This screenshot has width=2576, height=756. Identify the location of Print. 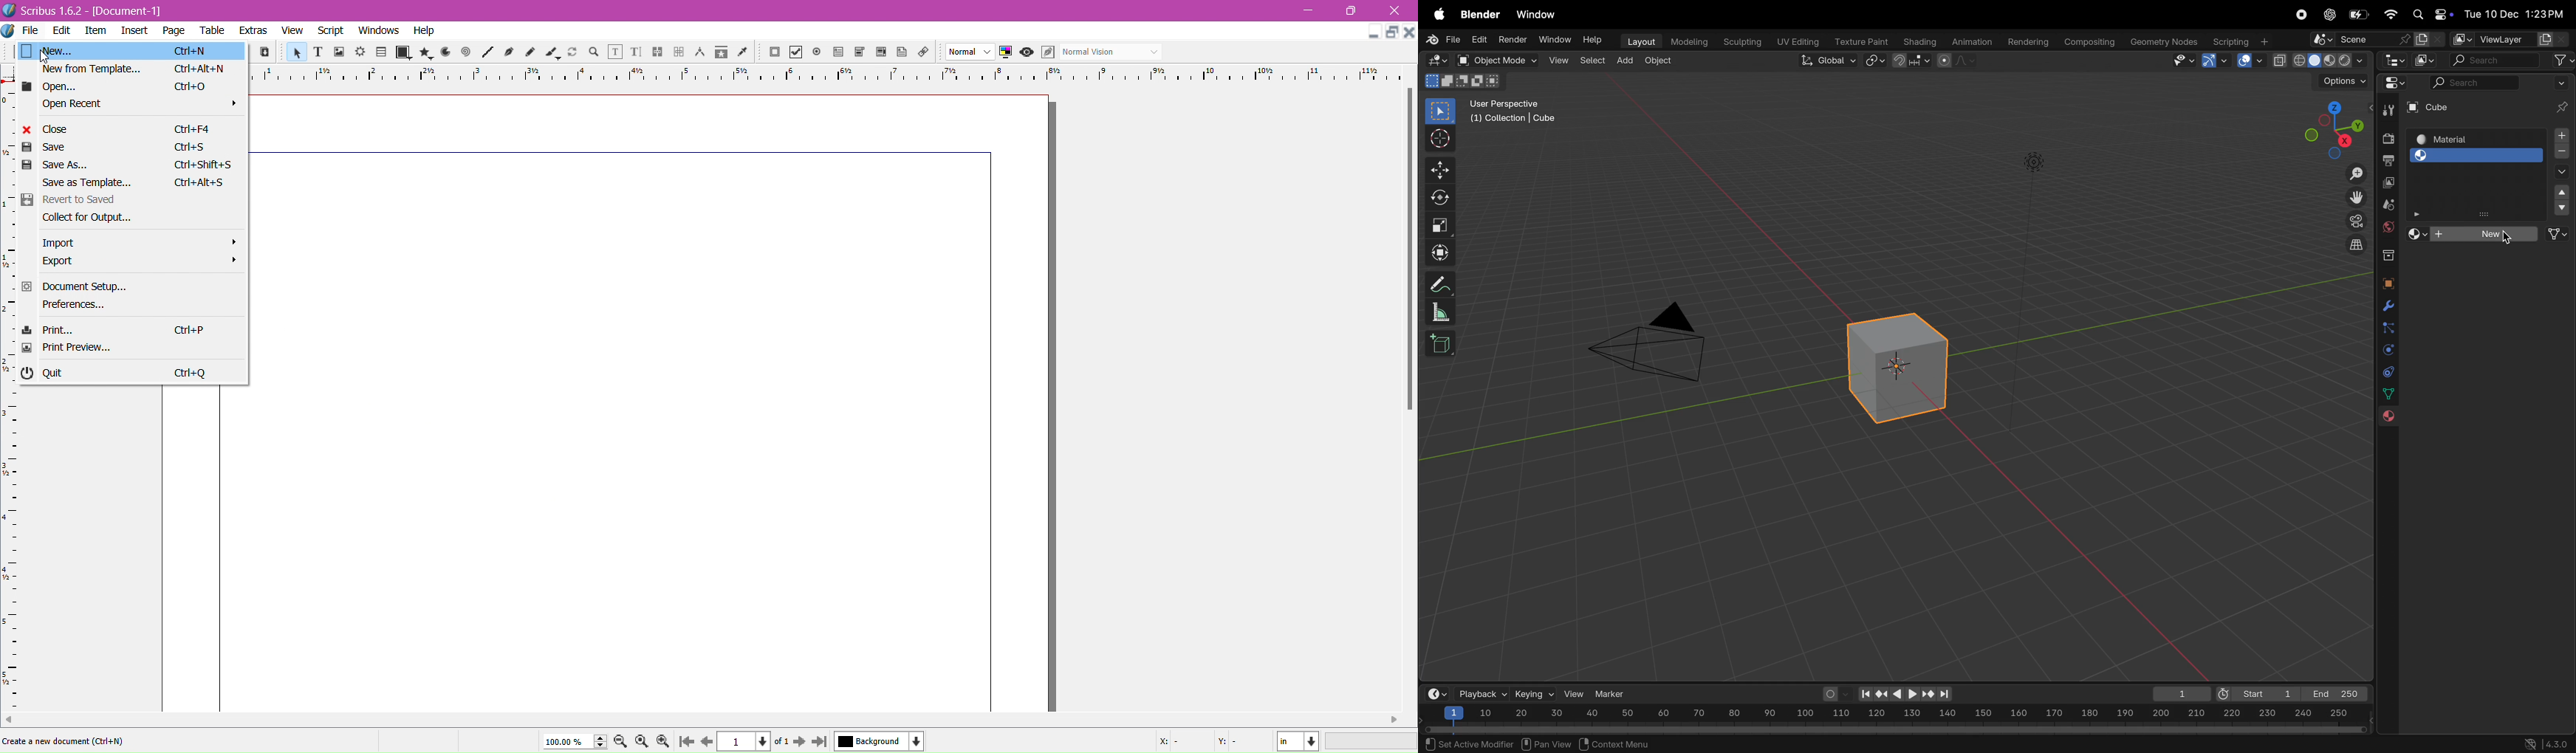
(134, 329).